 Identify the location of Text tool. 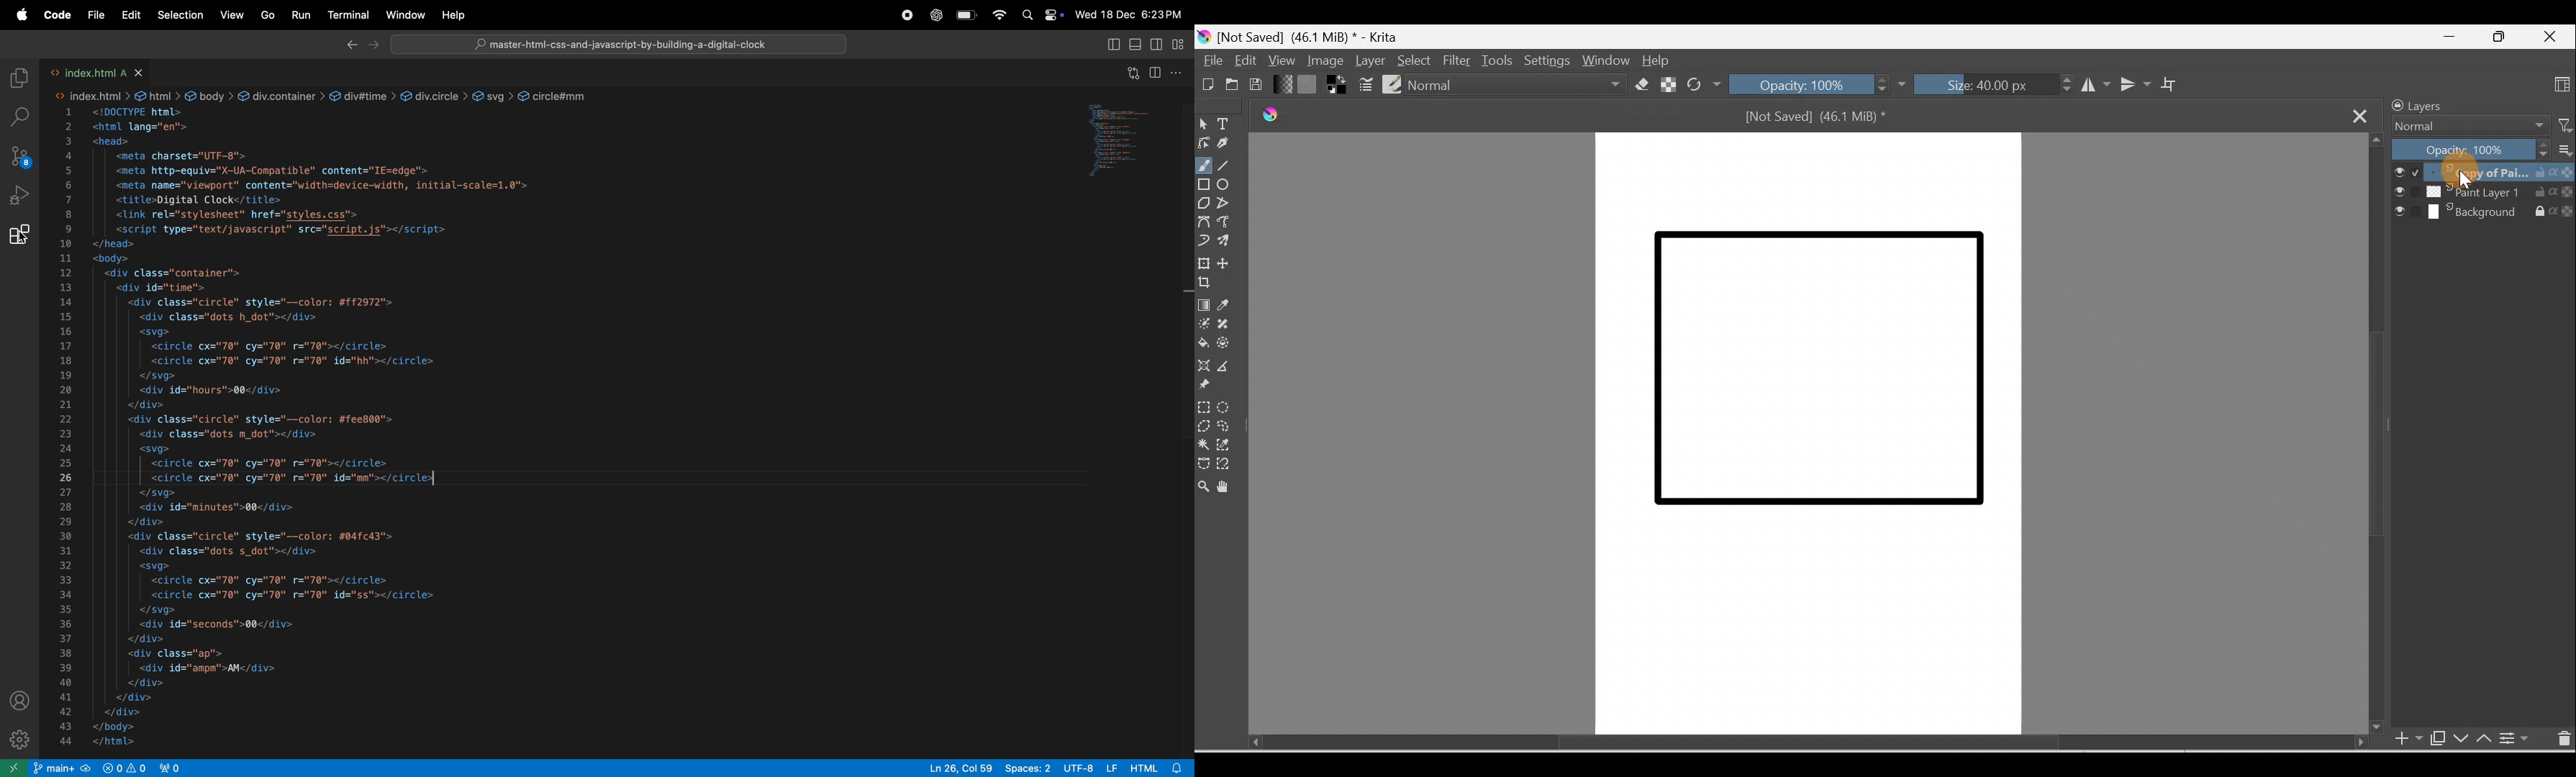
(1230, 125).